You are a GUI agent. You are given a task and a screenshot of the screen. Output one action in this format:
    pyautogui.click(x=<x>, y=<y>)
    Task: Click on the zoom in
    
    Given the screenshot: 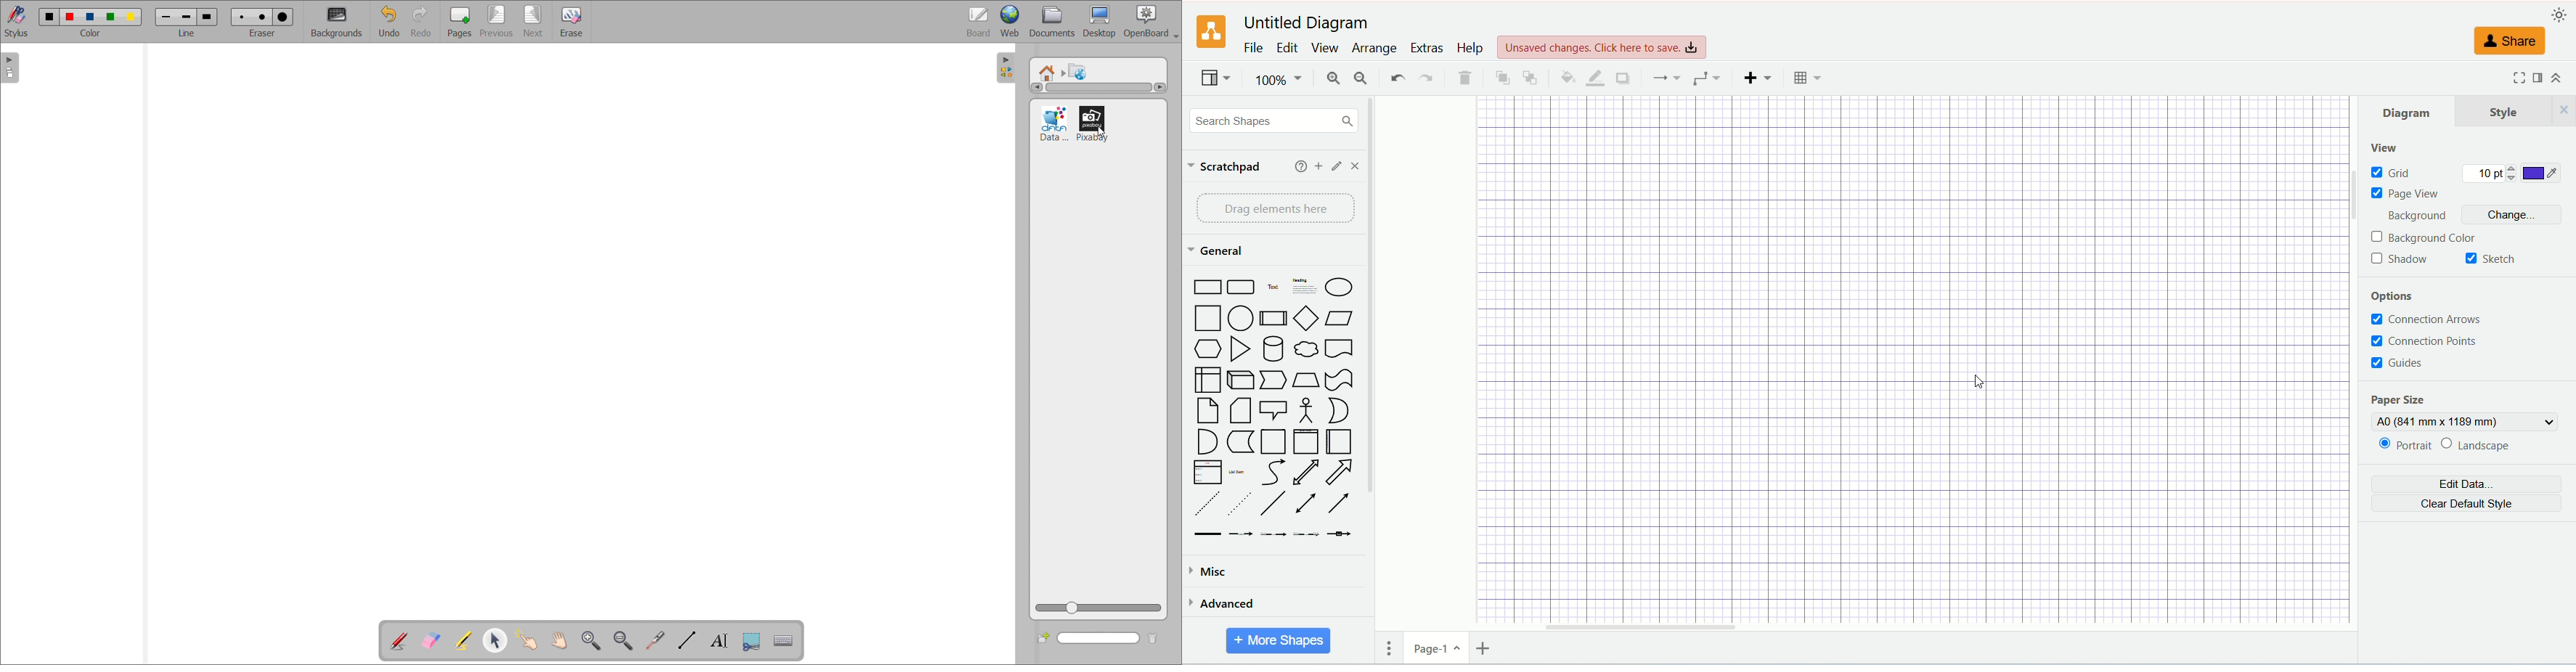 What is the action you would take?
    pyautogui.click(x=1331, y=79)
    